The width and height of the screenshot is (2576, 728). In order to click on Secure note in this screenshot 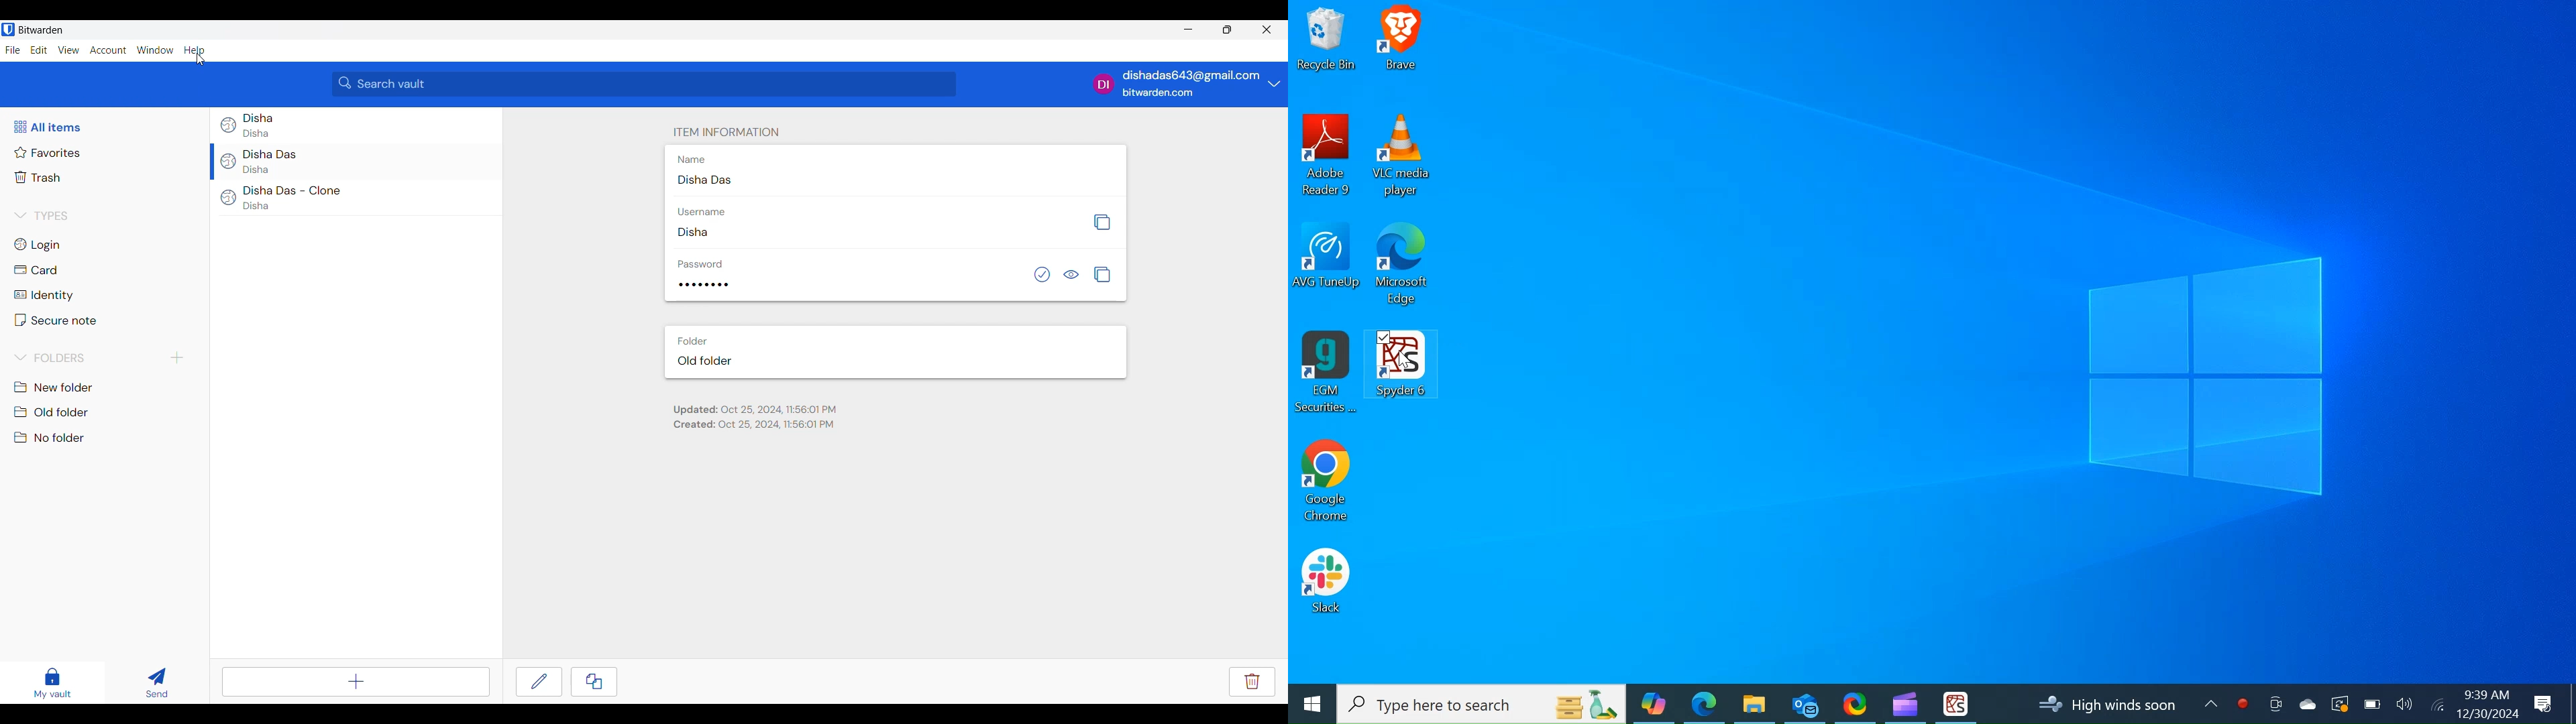, I will do `click(56, 320)`.